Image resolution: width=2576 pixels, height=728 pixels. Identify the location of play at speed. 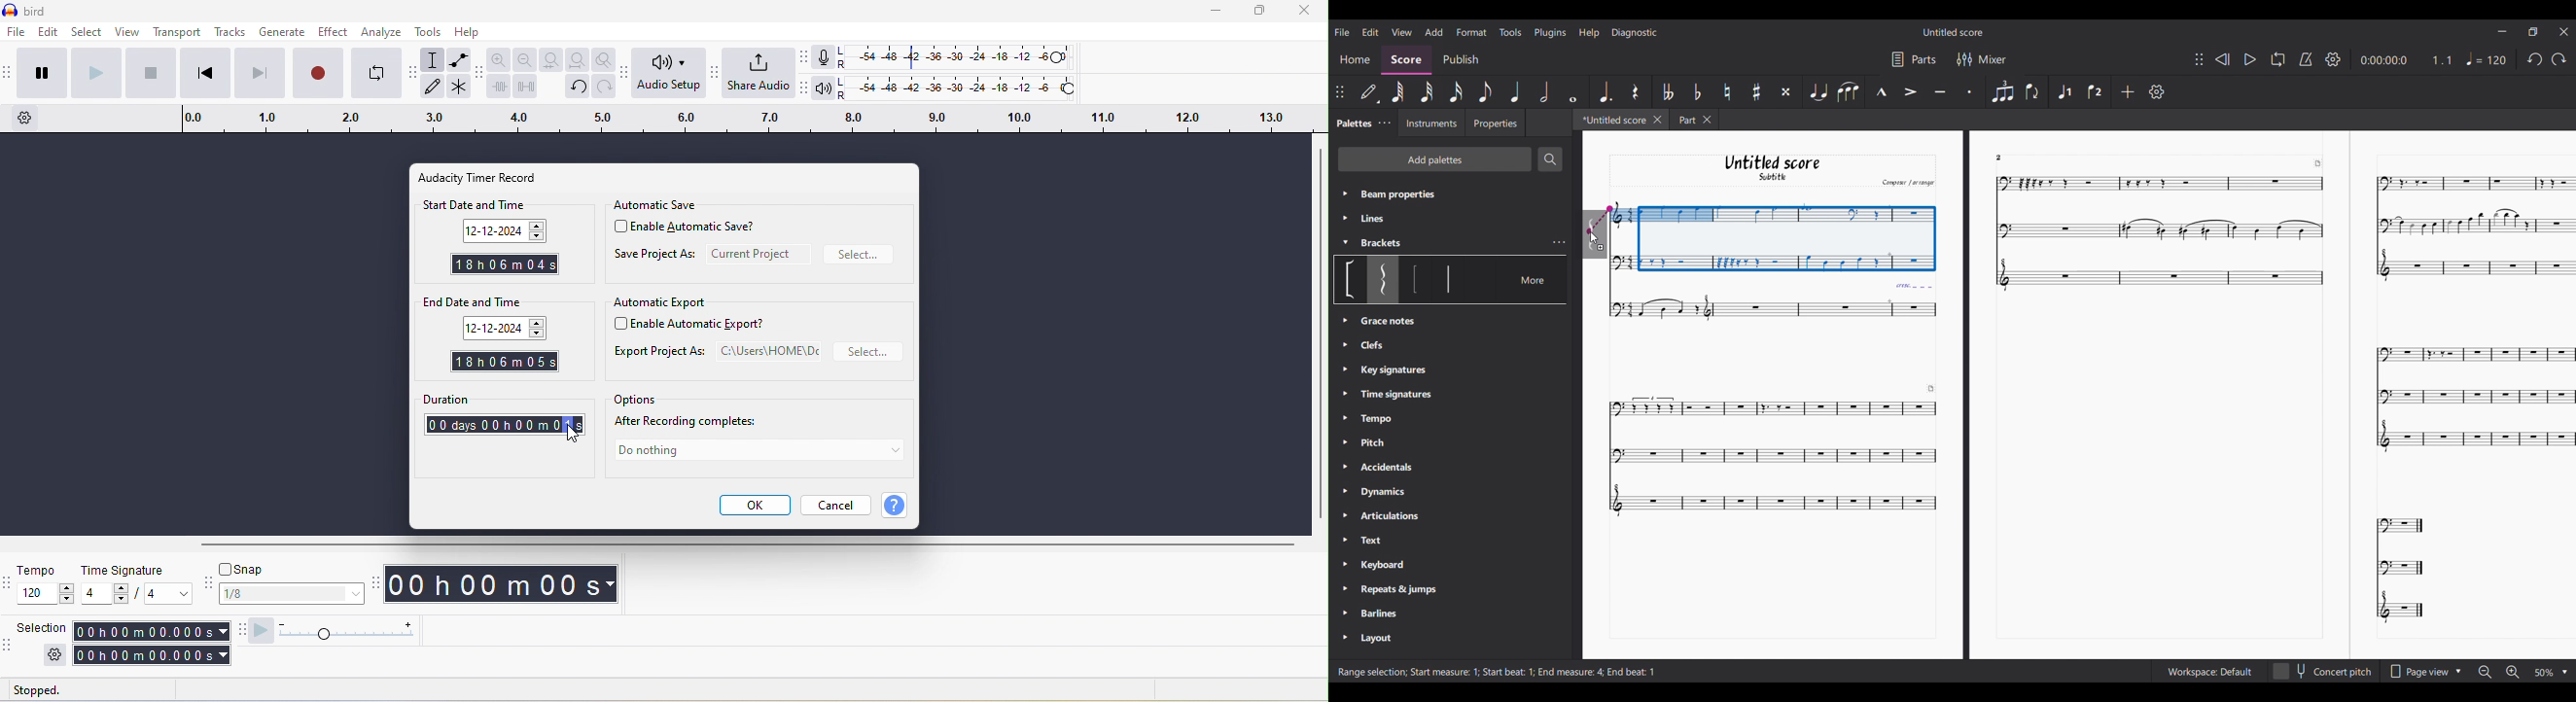
(347, 631).